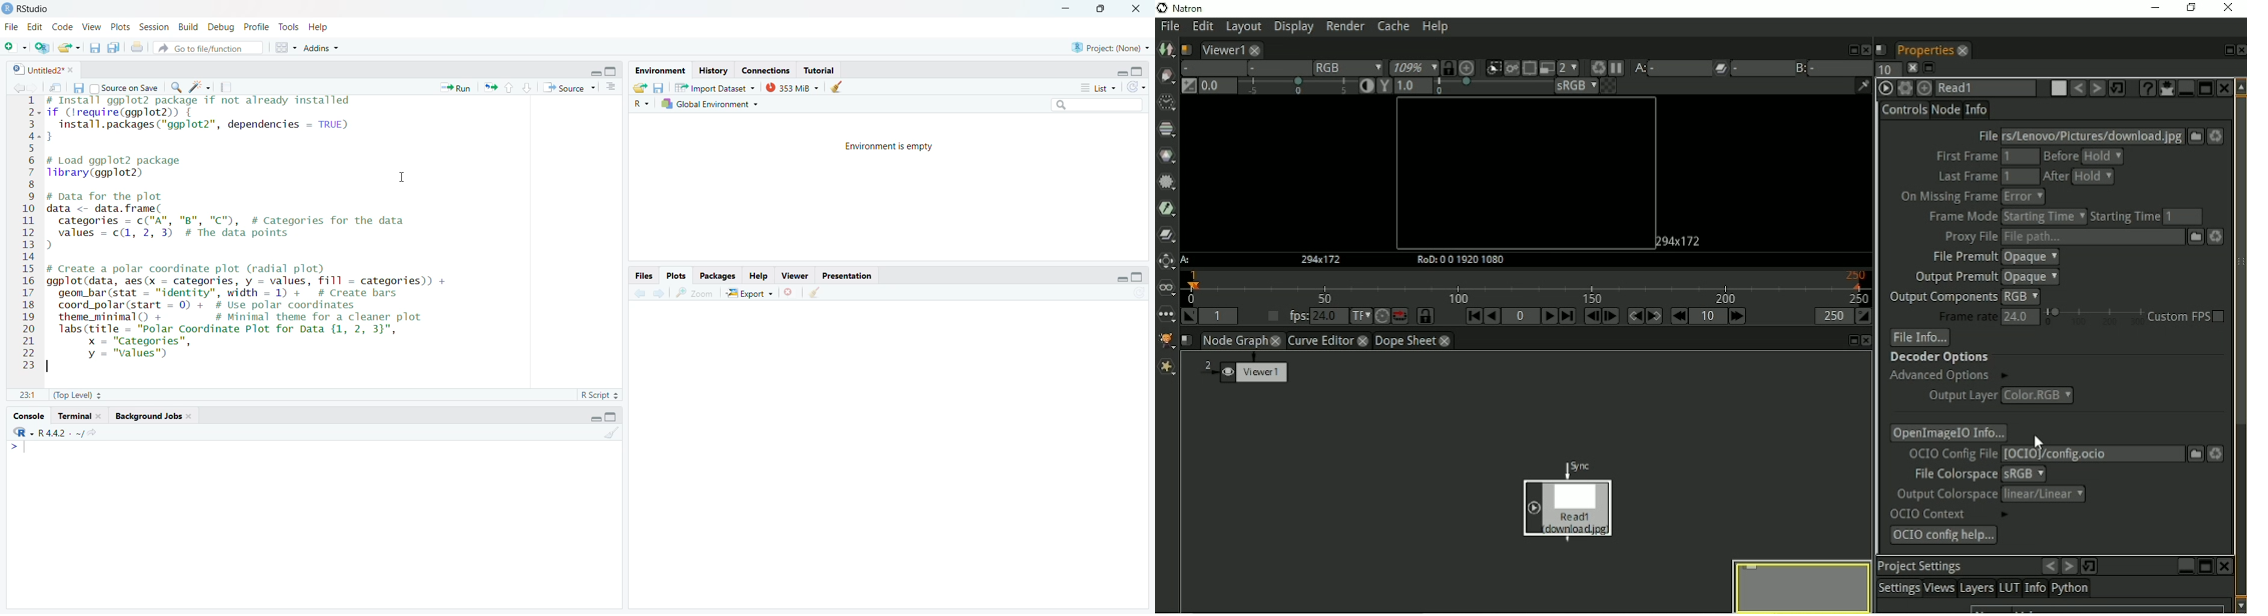 The width and height of the screenshot is (2268, 616). What do you see at coordinates (843, 87) in the screenshot?
I see `clear history` at bounding box center [843, 87].